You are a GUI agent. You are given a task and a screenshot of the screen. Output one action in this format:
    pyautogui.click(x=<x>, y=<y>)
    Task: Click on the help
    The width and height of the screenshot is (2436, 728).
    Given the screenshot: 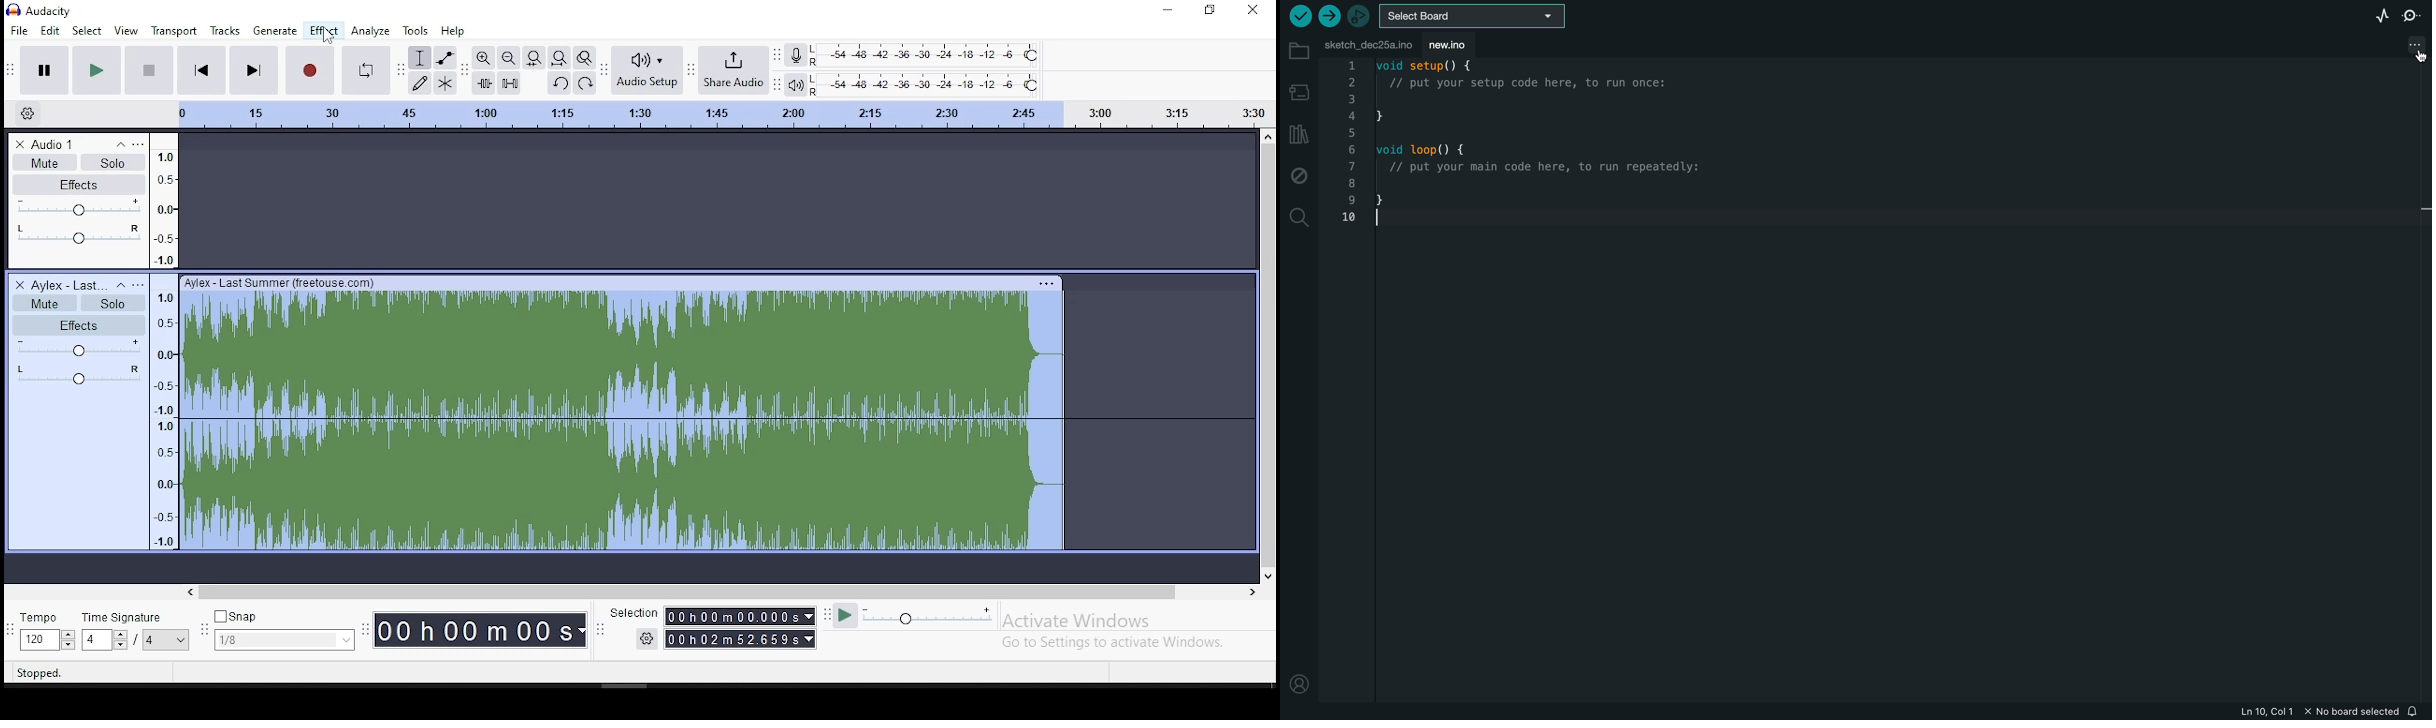 What is the action you would take?
    pyautogui.click(x=453, y=32)
    